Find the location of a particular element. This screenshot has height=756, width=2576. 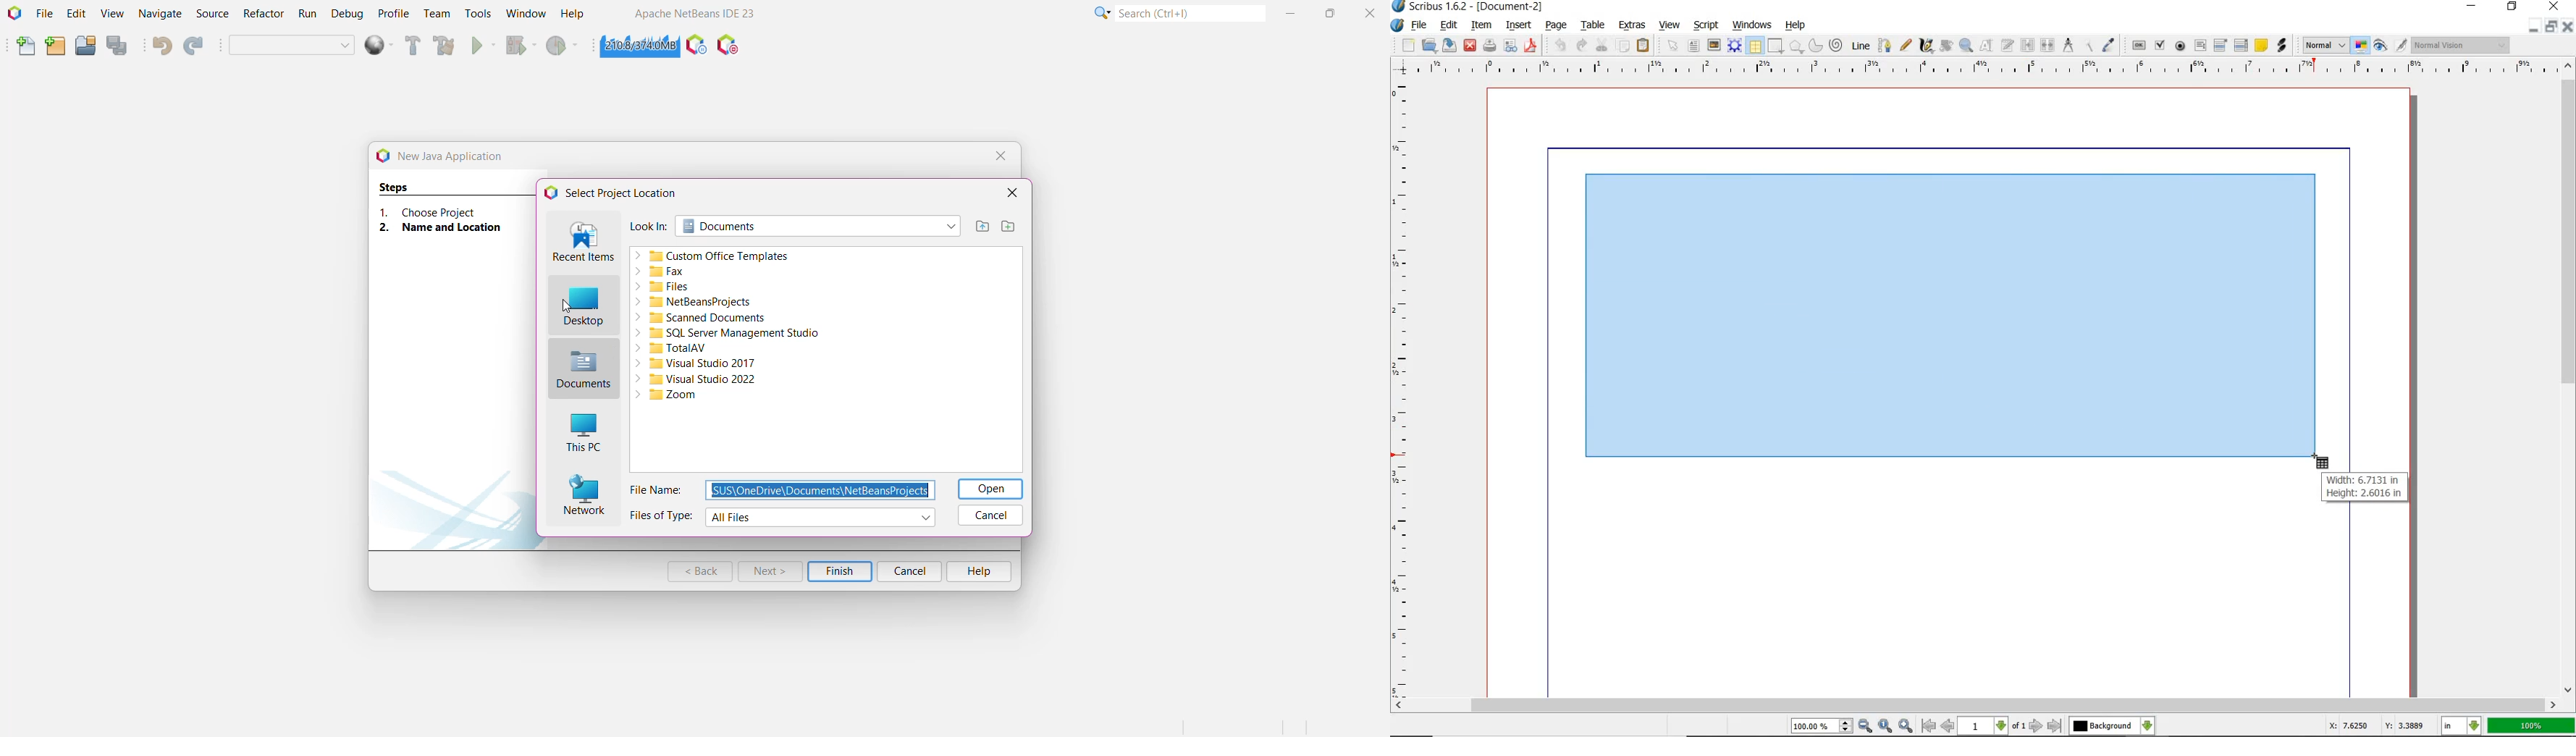

Look In is located at coordinates (648, 227).